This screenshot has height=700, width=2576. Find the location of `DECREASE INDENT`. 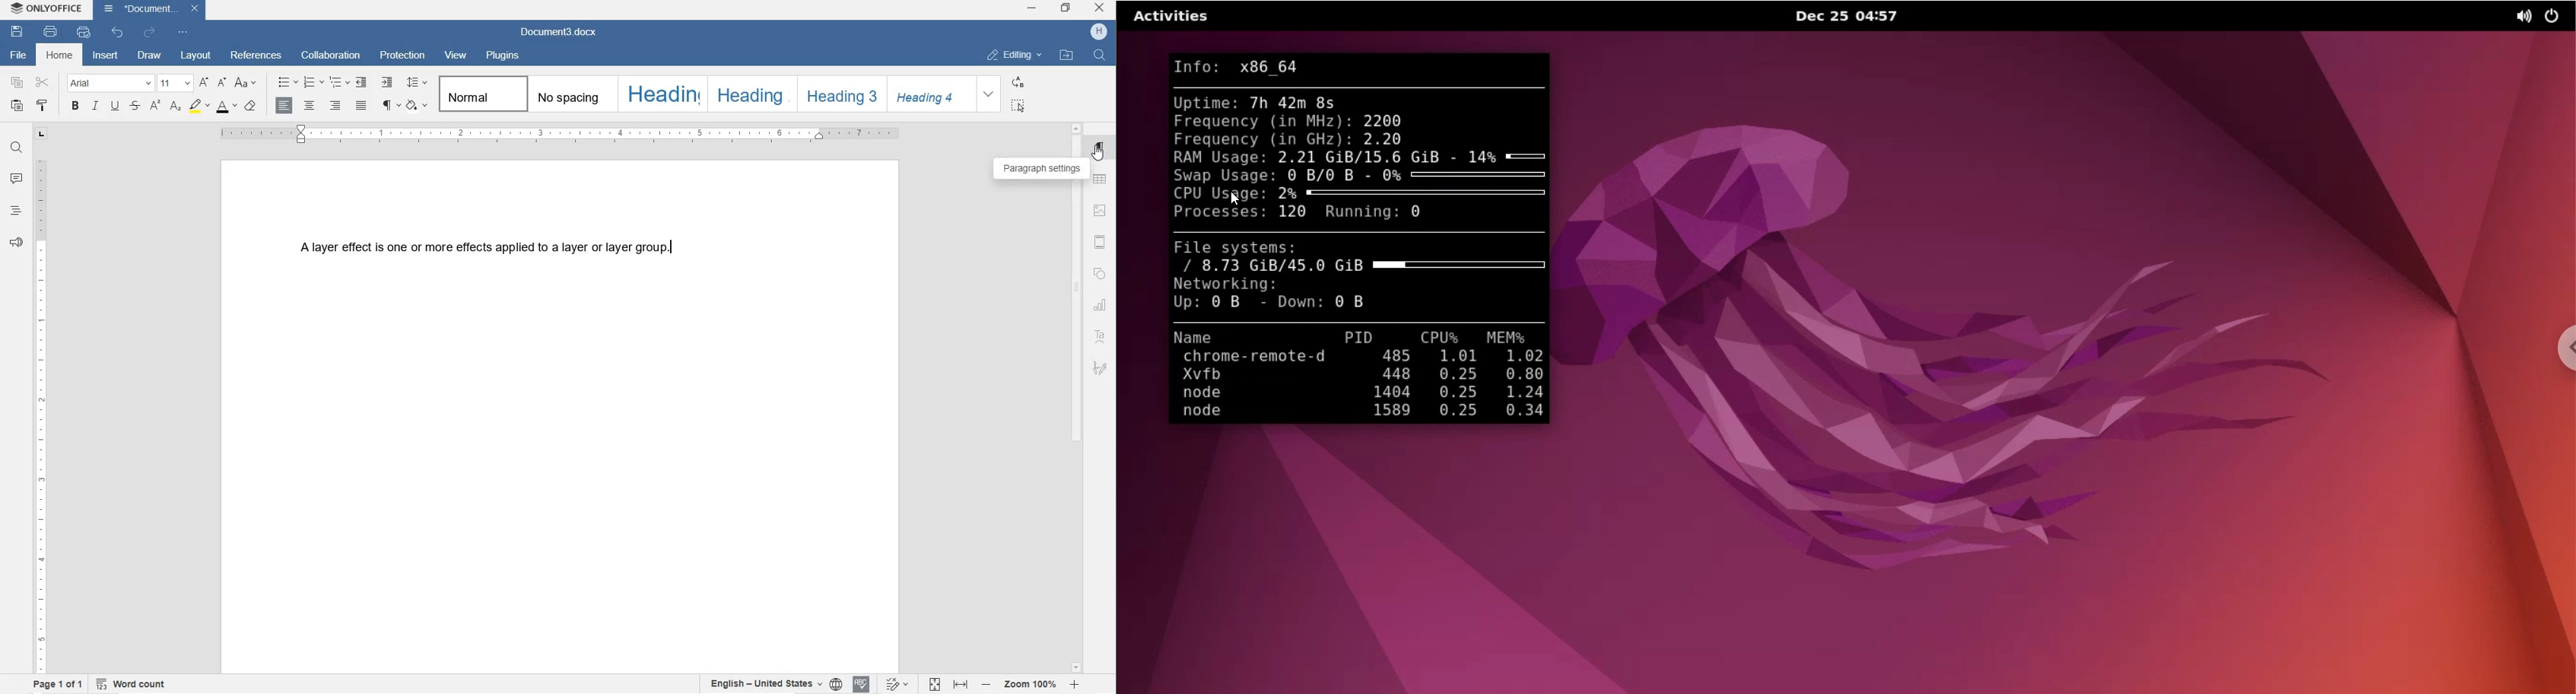

DECREASE INDENT is located at coordinates (363, 82).